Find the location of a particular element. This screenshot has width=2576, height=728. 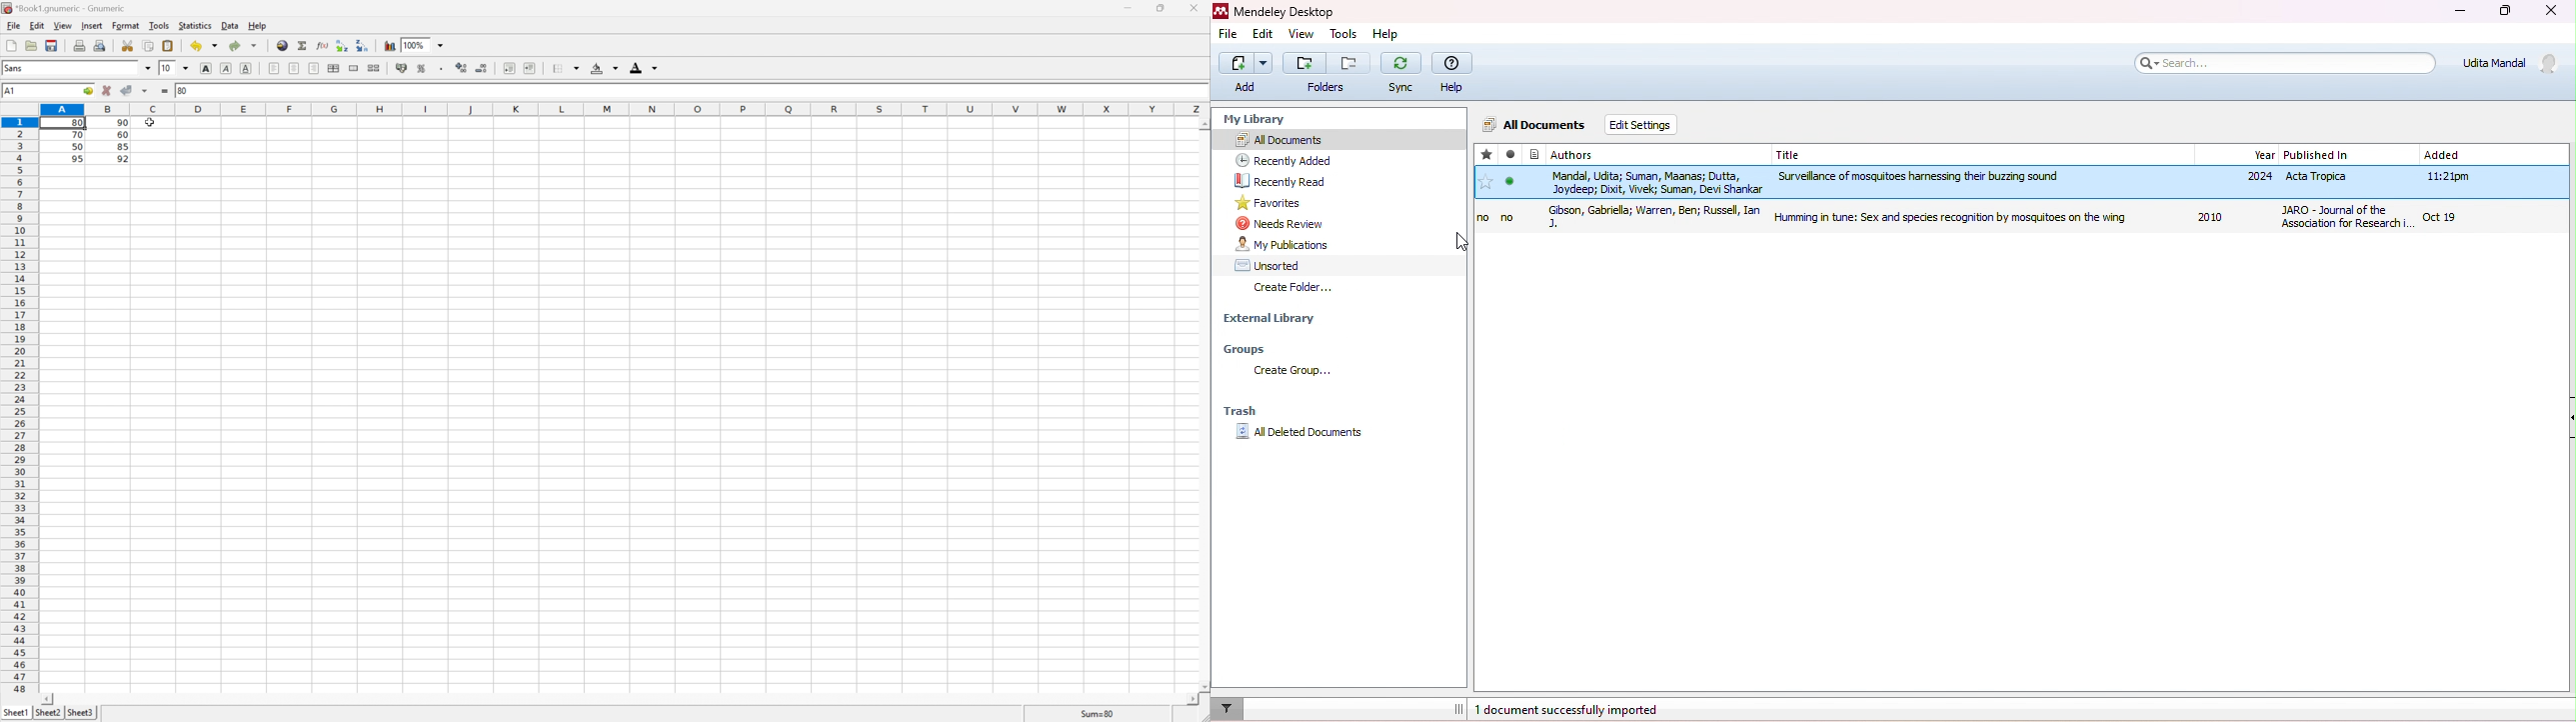

Folders is located at coordinates (1325, 86).